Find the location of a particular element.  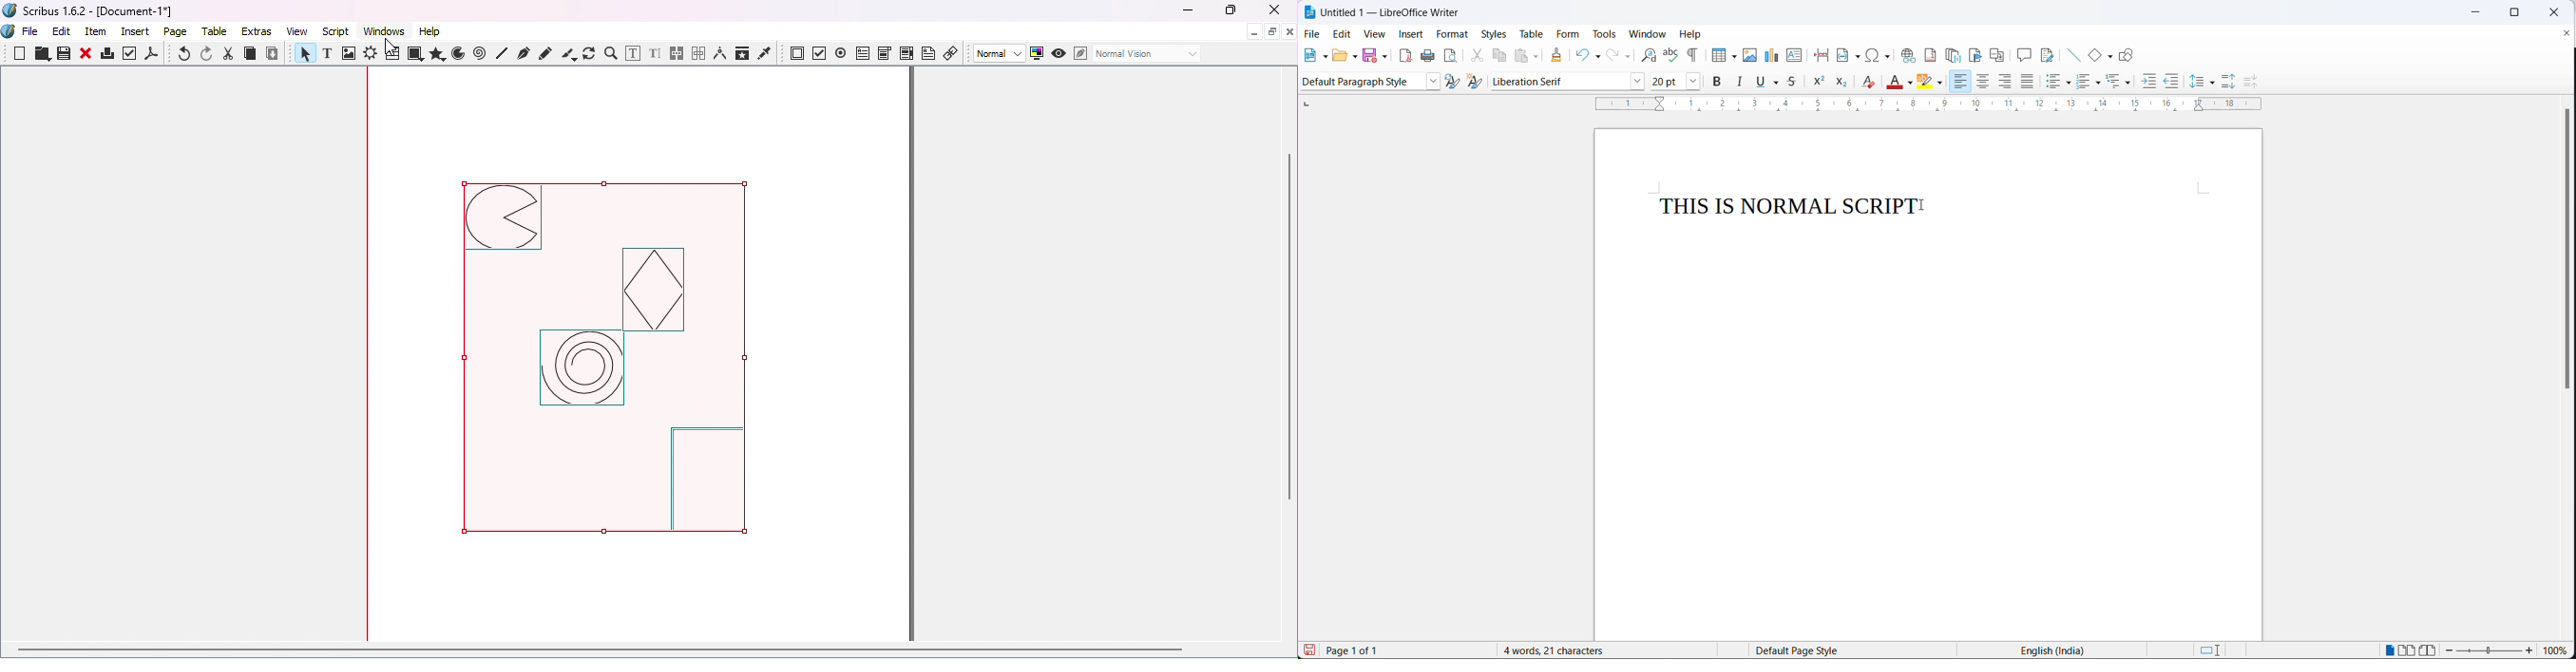

Scribus 1.6.2 - [Document-1*] is located at coordinates (96, 12).